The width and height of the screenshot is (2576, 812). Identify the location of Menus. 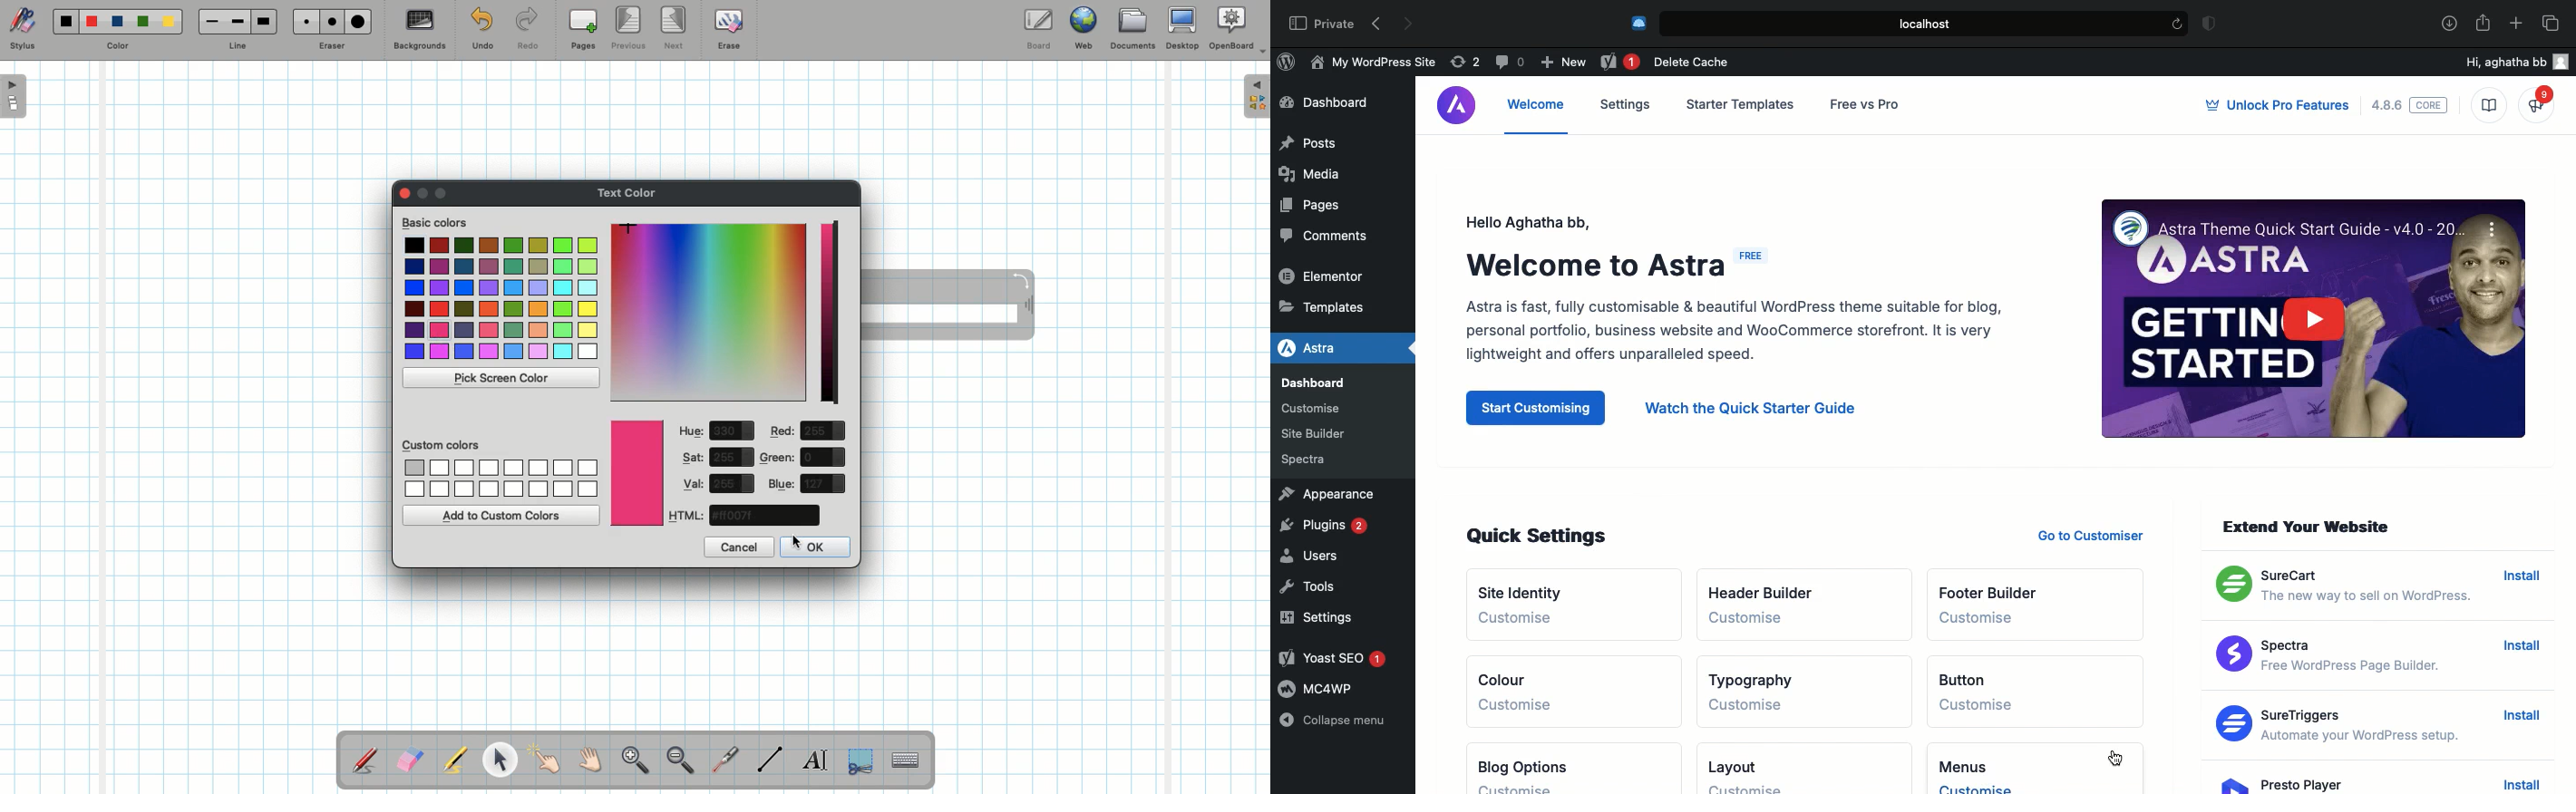
(1964, 765).